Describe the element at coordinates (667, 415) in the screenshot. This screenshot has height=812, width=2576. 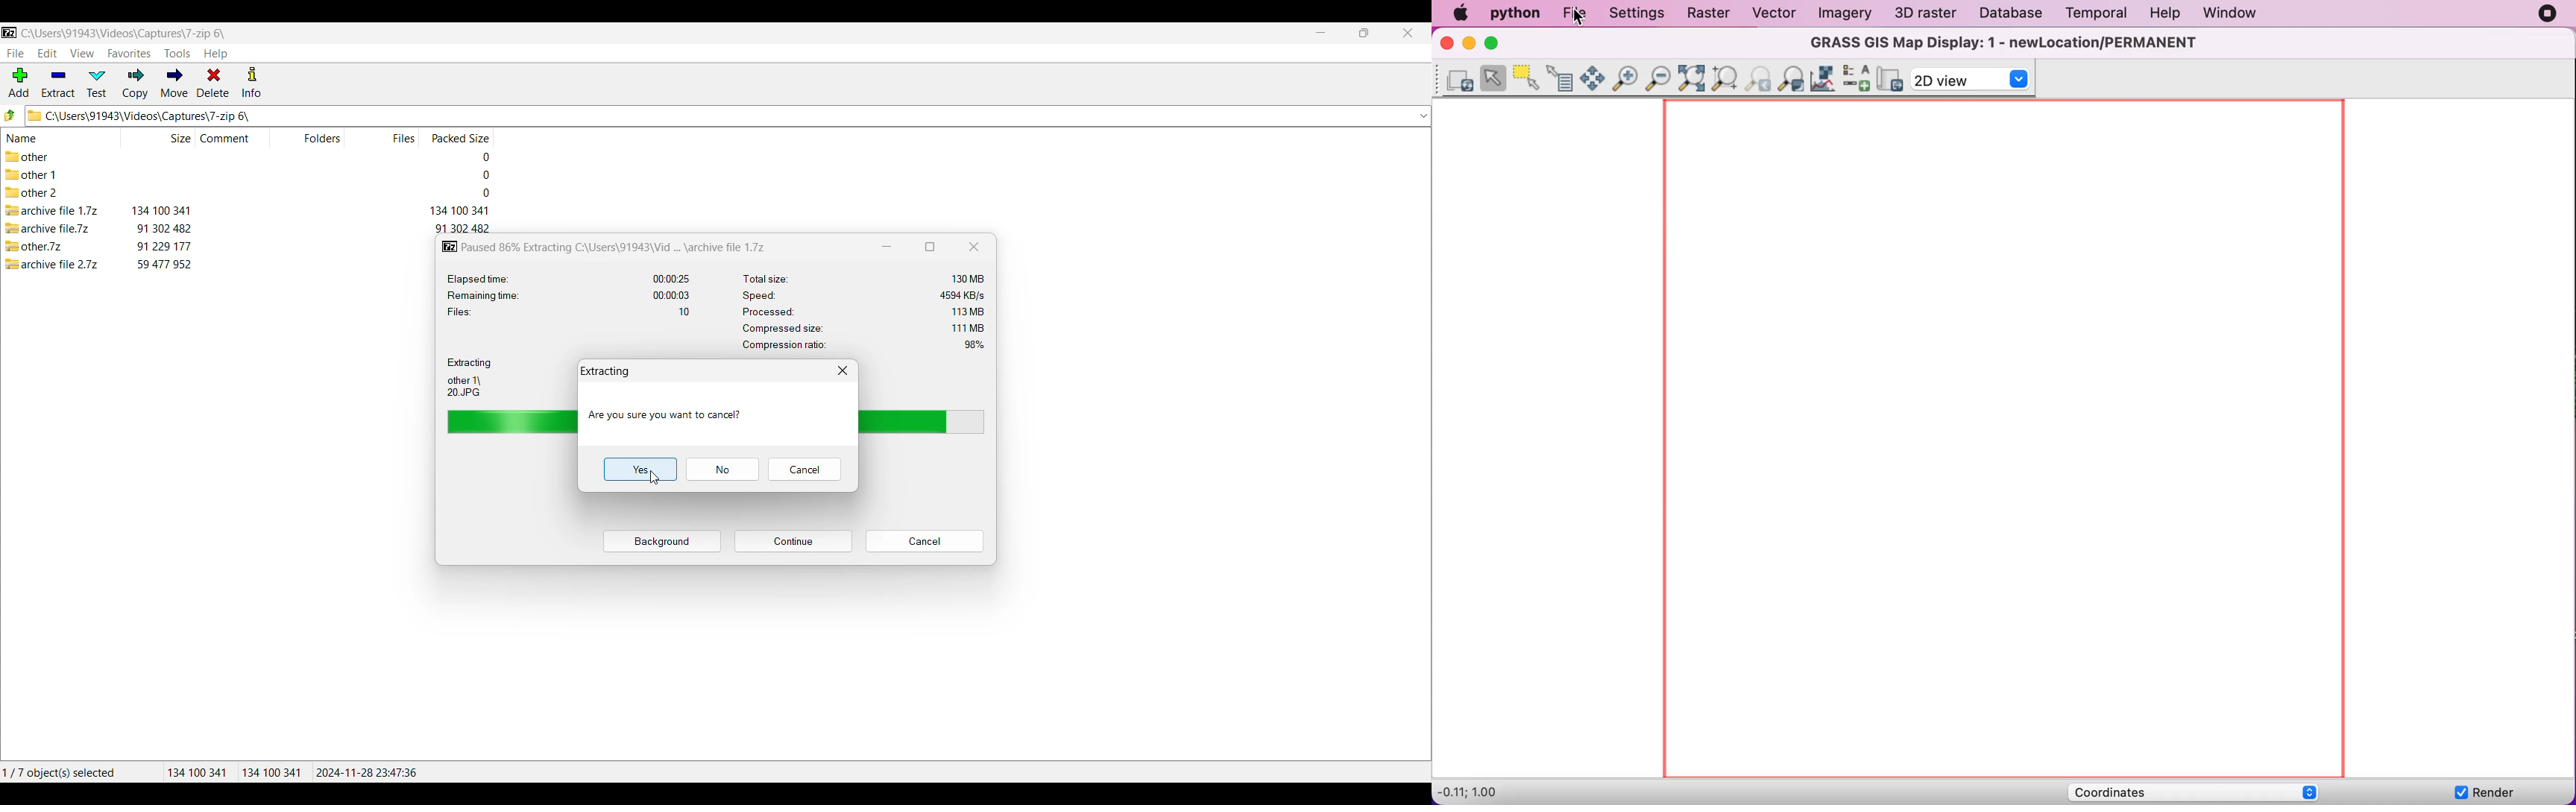
I see `Are you sure you want to cancel?` at that location.